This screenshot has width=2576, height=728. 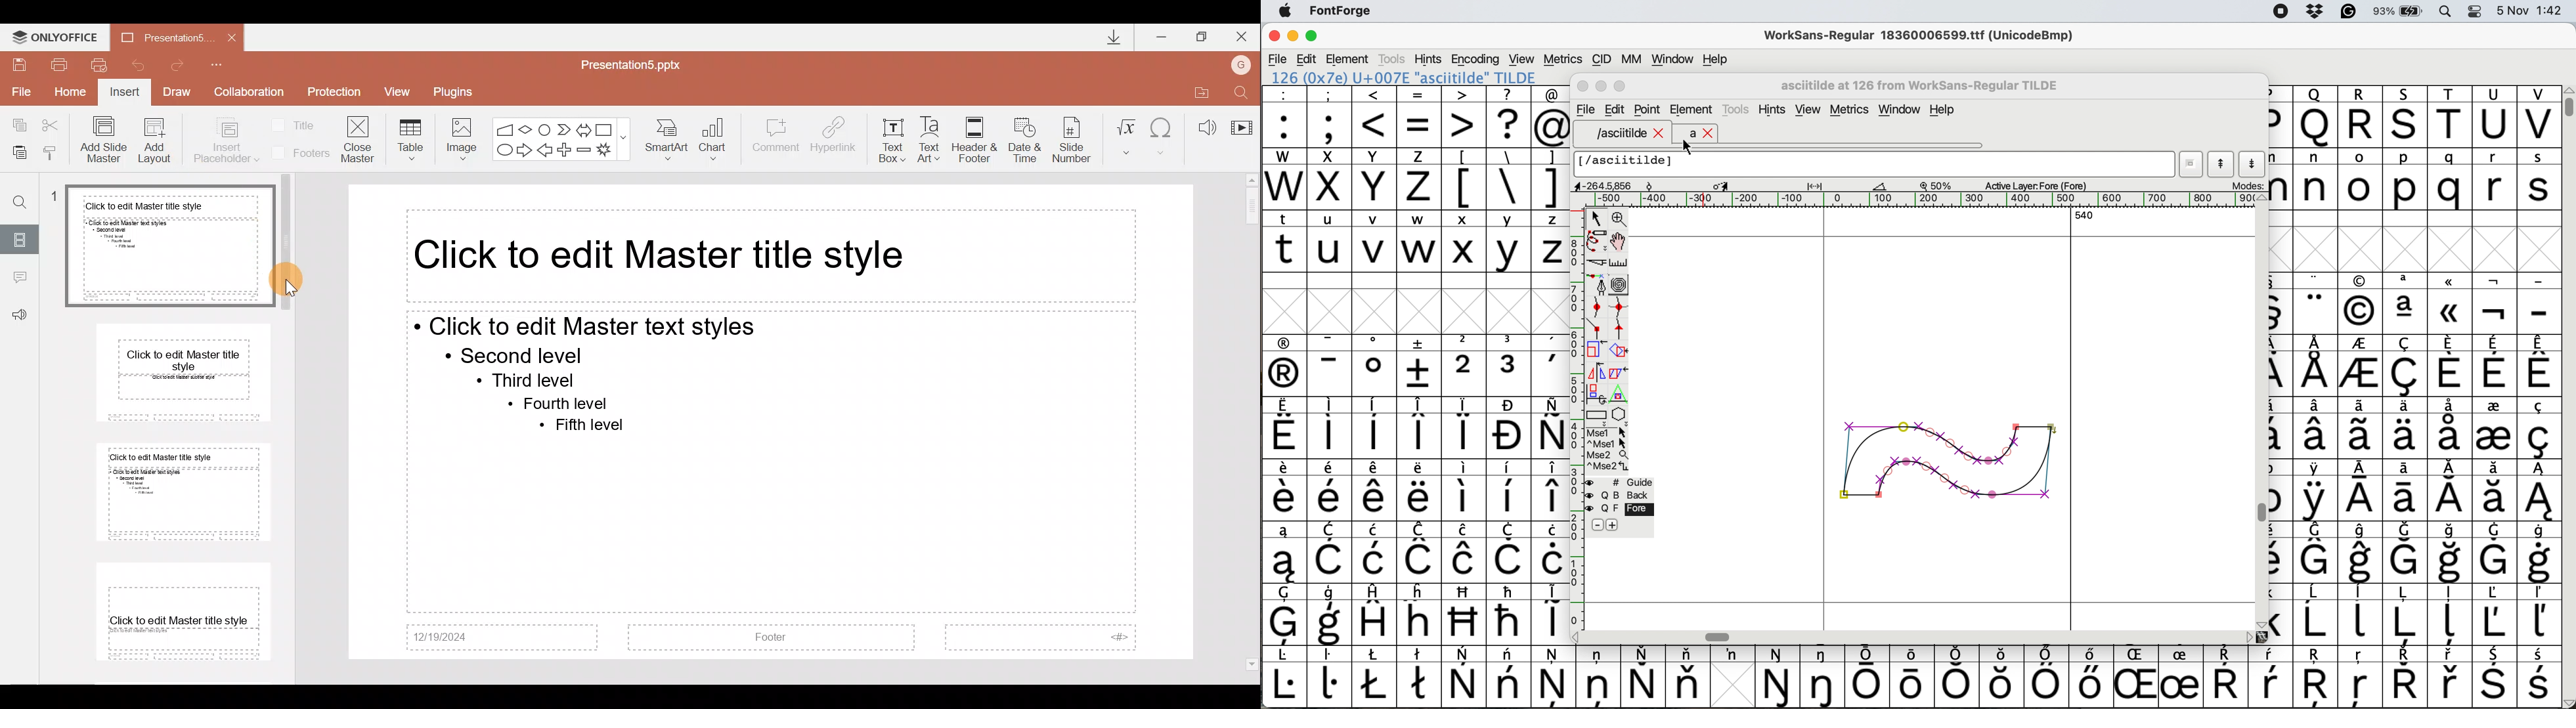 I want to click on battery, so click(x=2403, y=11).